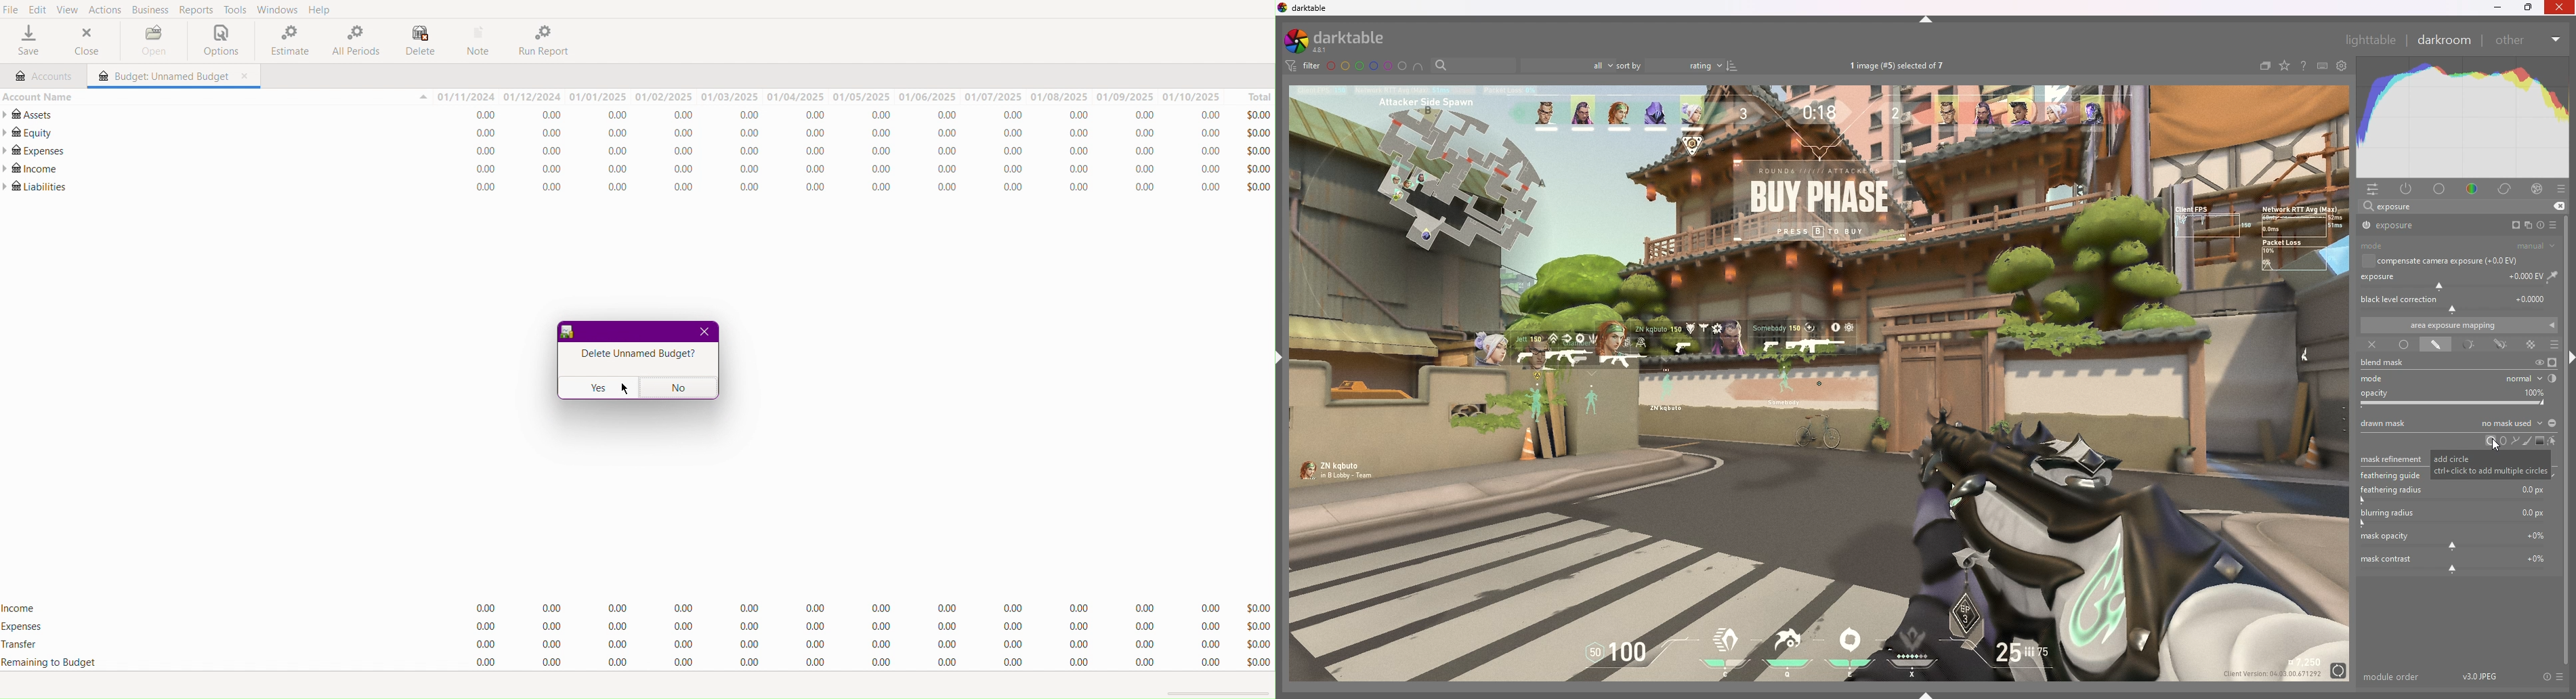 This screenshot has width=2576, height=700. I want to click on remove, so click(2558, 207).